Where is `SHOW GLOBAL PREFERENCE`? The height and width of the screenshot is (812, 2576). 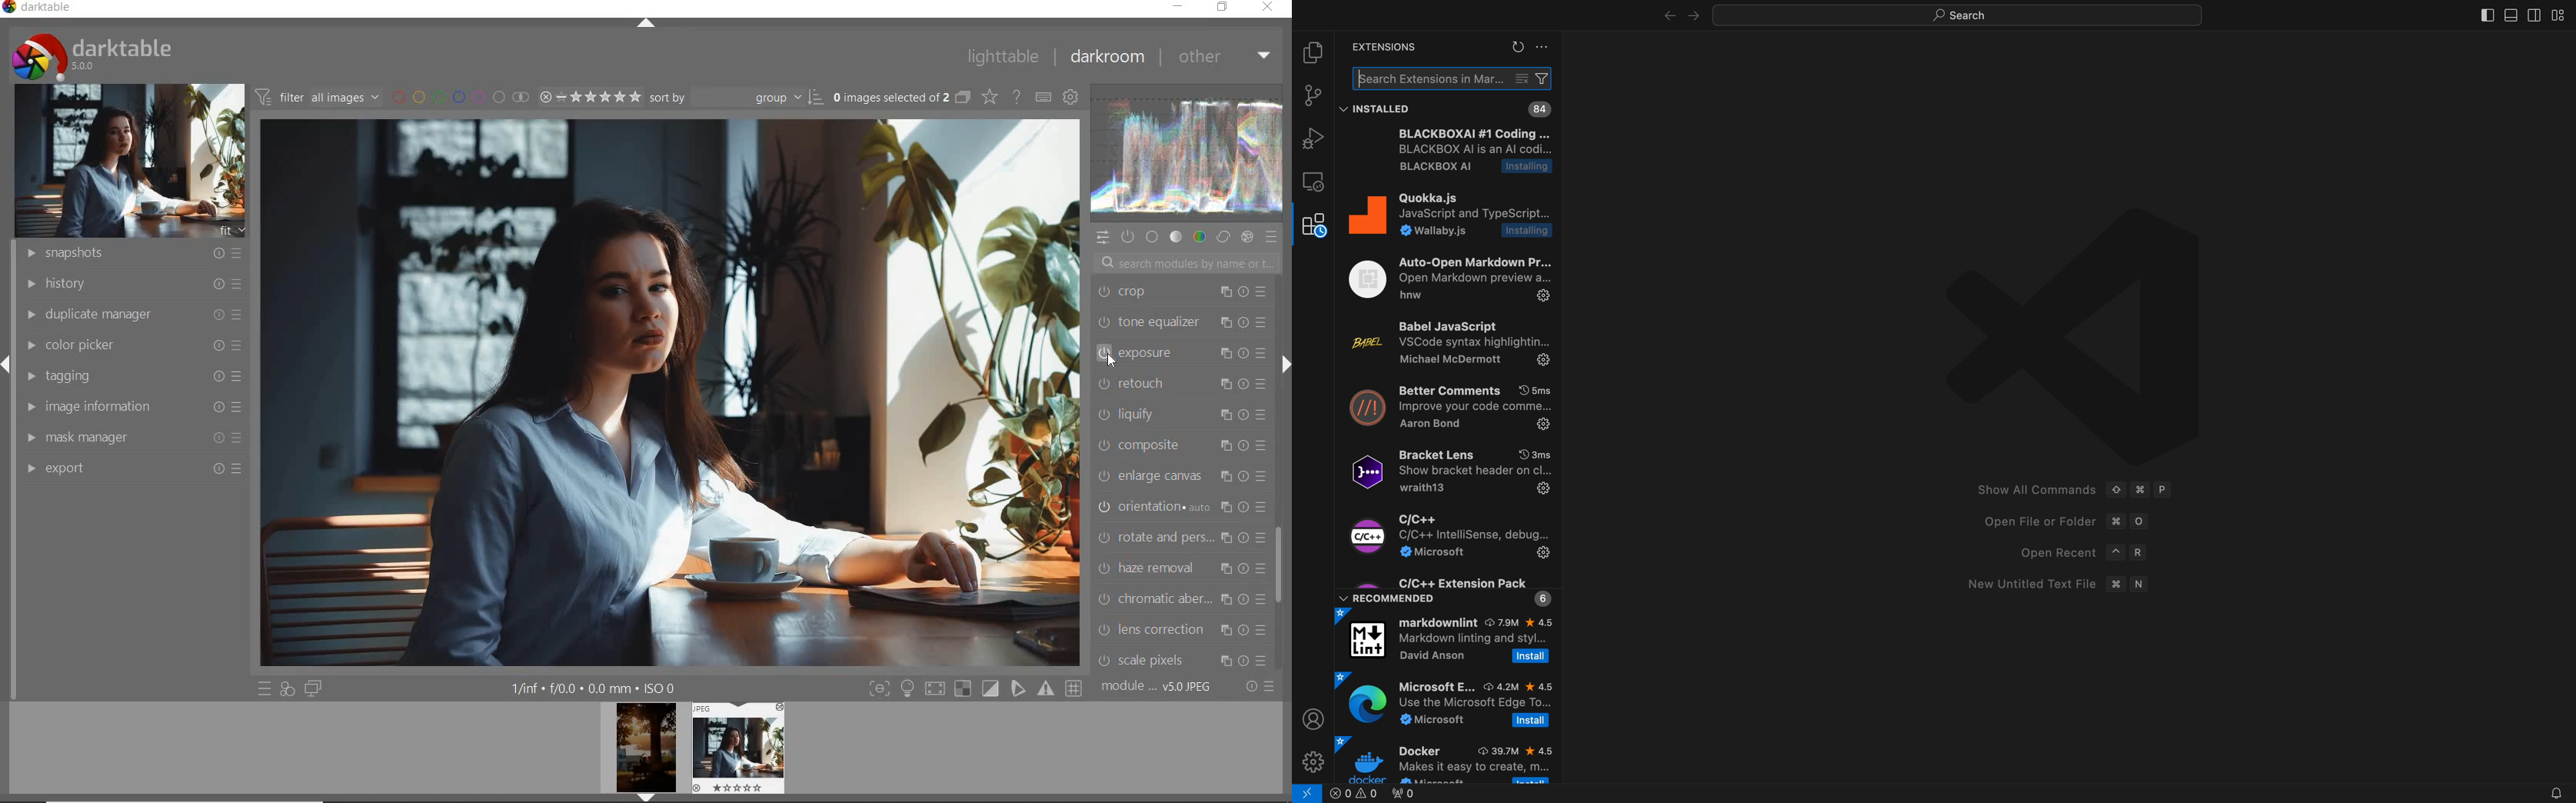
SHOW GLOBAL PREFERENCE is located at coordinates (1072, 97).